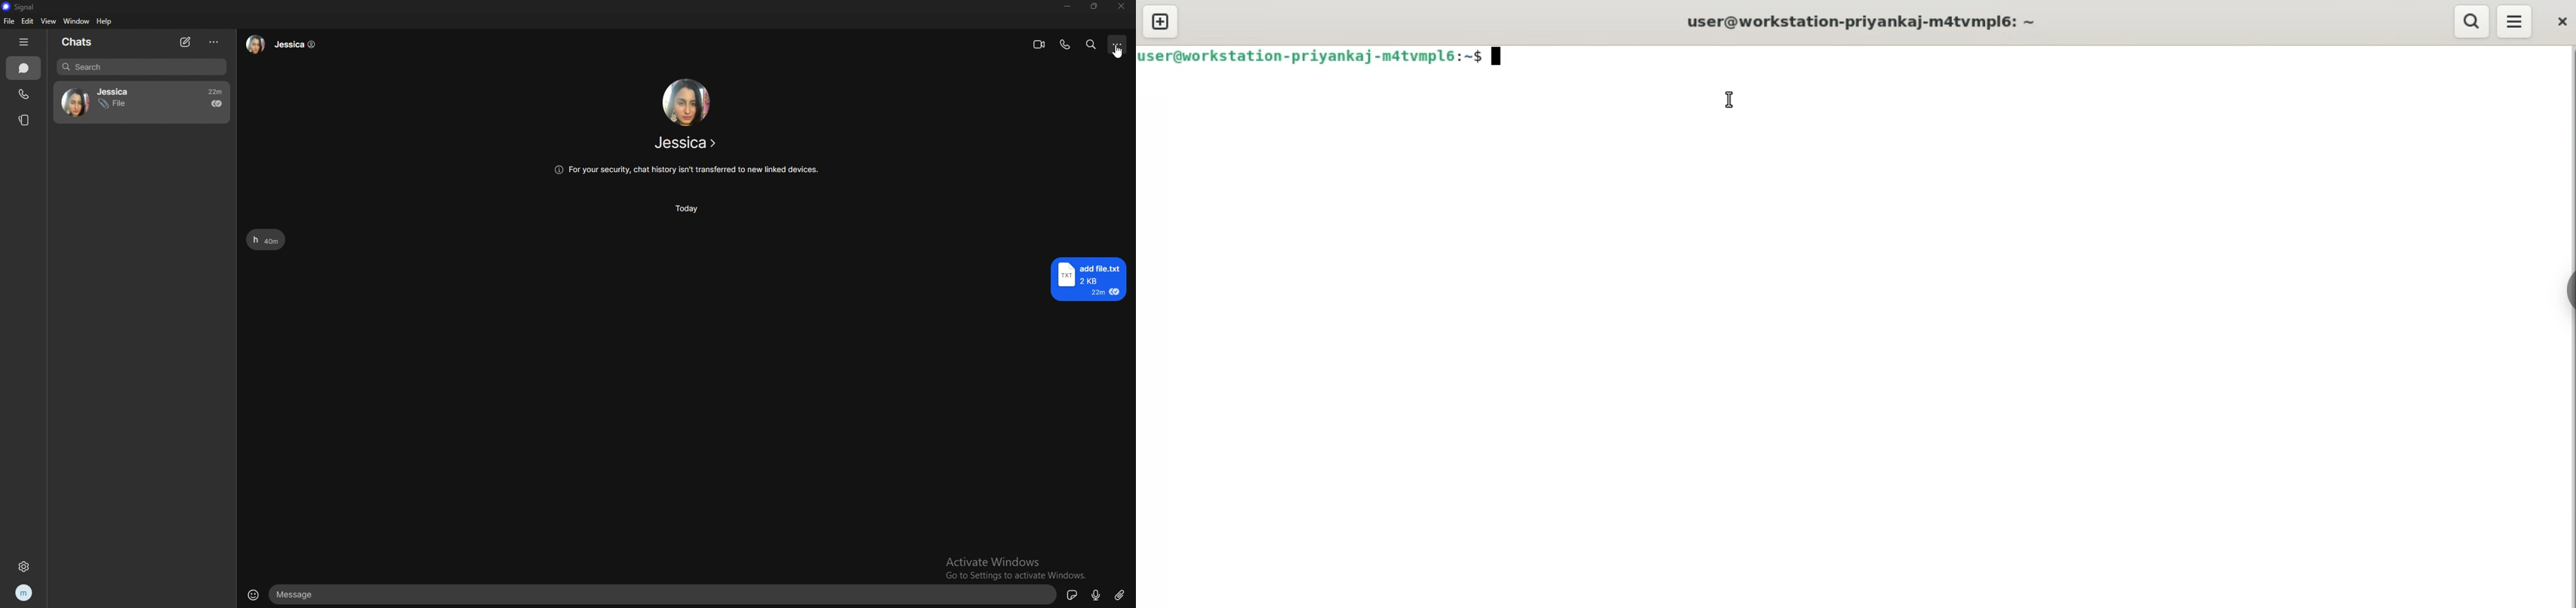 This screenshot has width=2576, height=616. What do you see at coordinates (1040, 44) in the screenshot?
I see `video call` at bounding box center [1040, 44].